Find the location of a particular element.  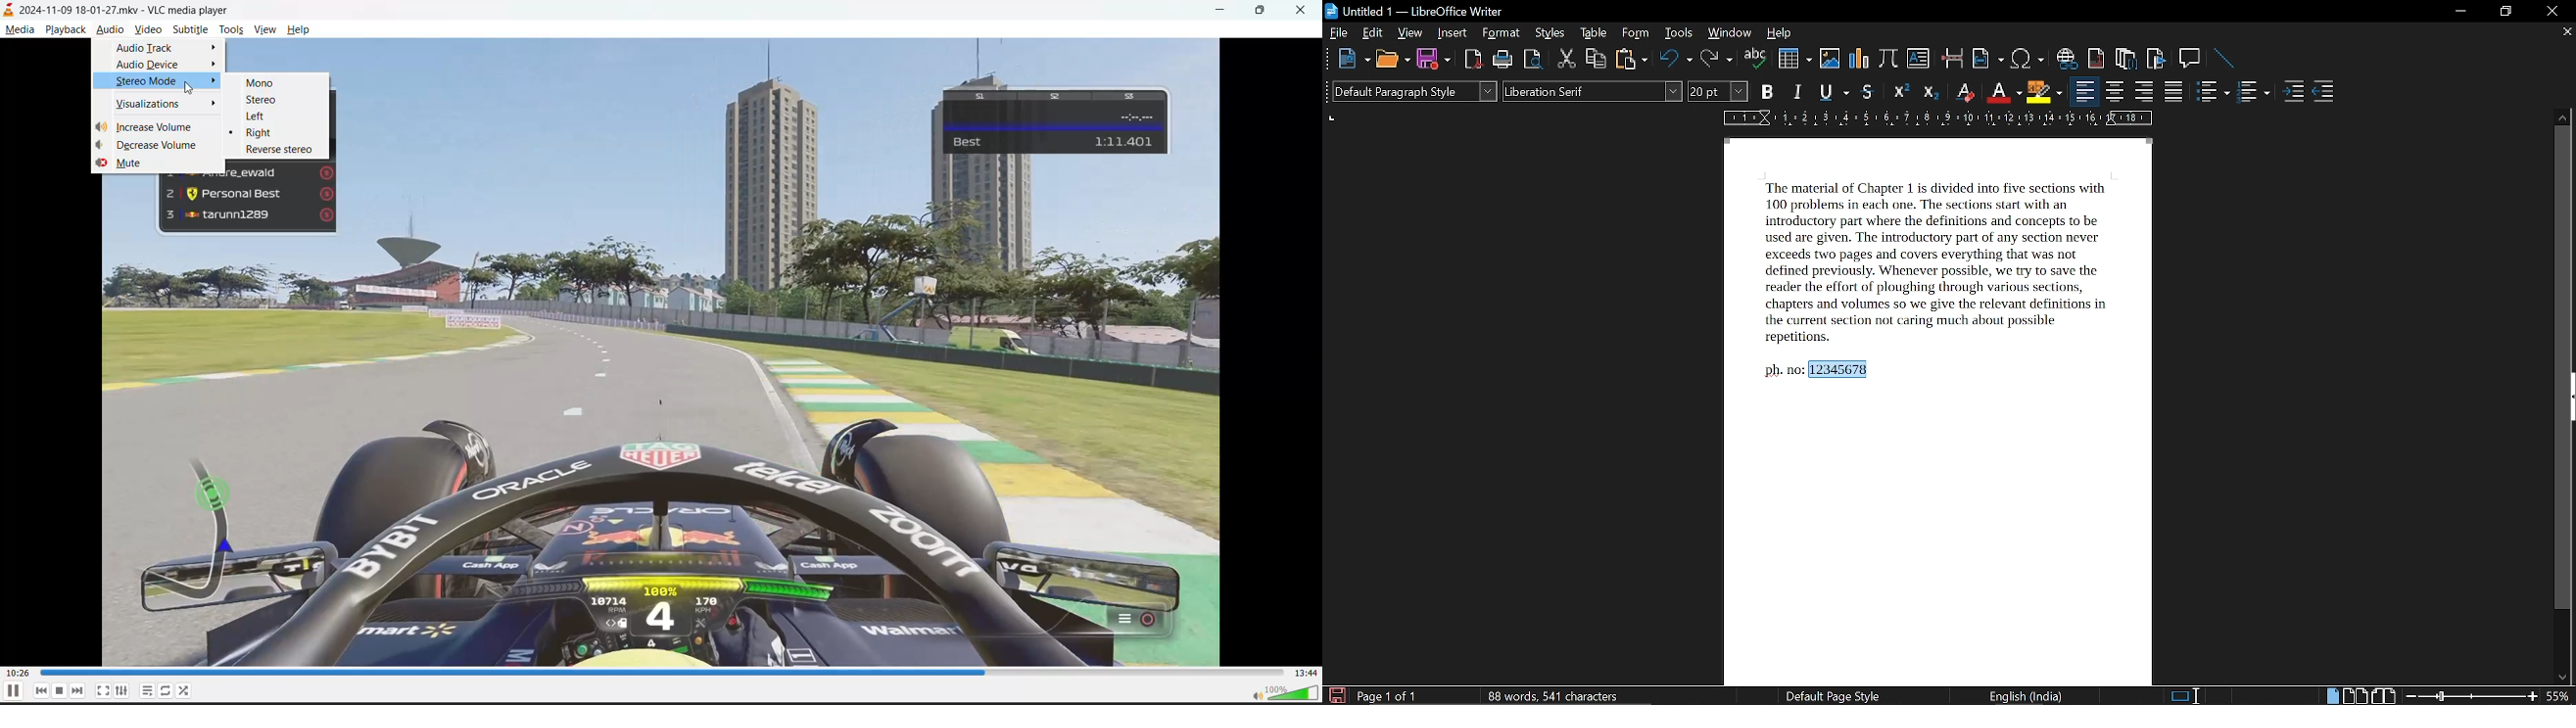

insert bibliography is located at coordinates (2155, 60).